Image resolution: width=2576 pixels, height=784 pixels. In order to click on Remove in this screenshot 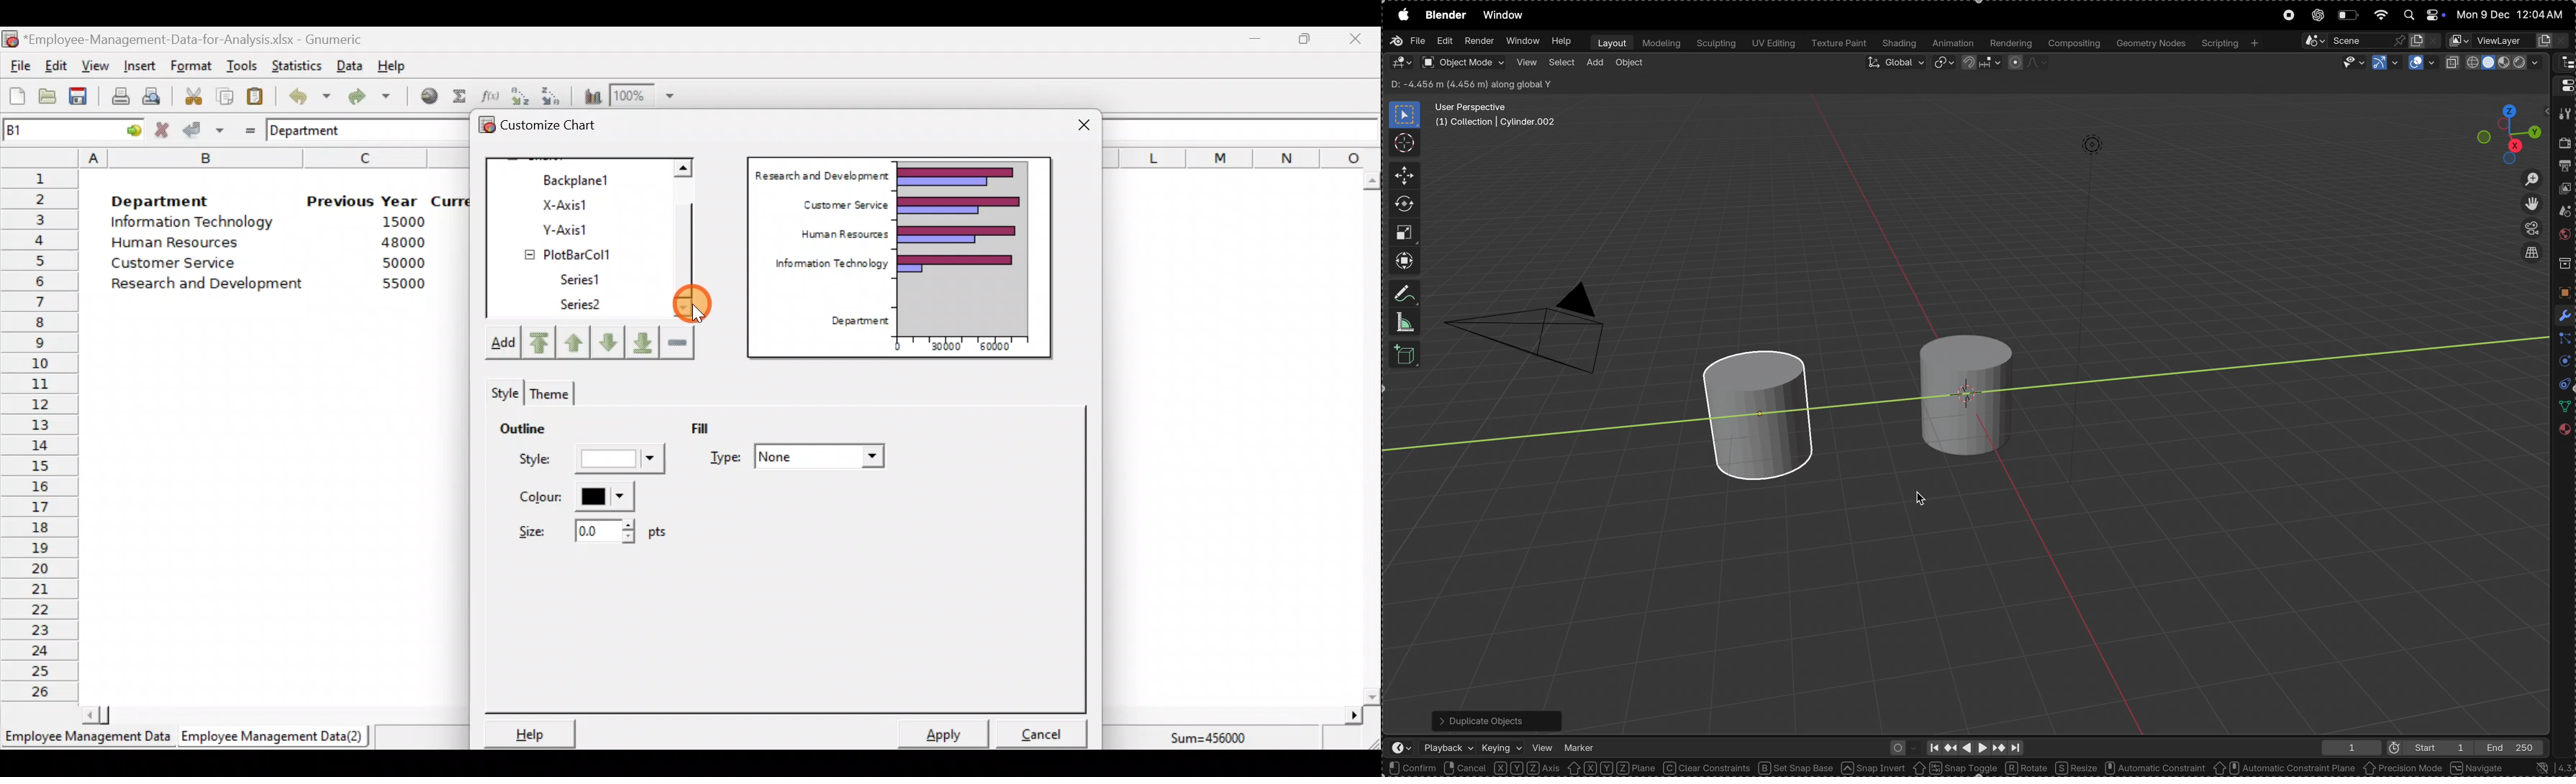, I will do `click(677, 341)`.